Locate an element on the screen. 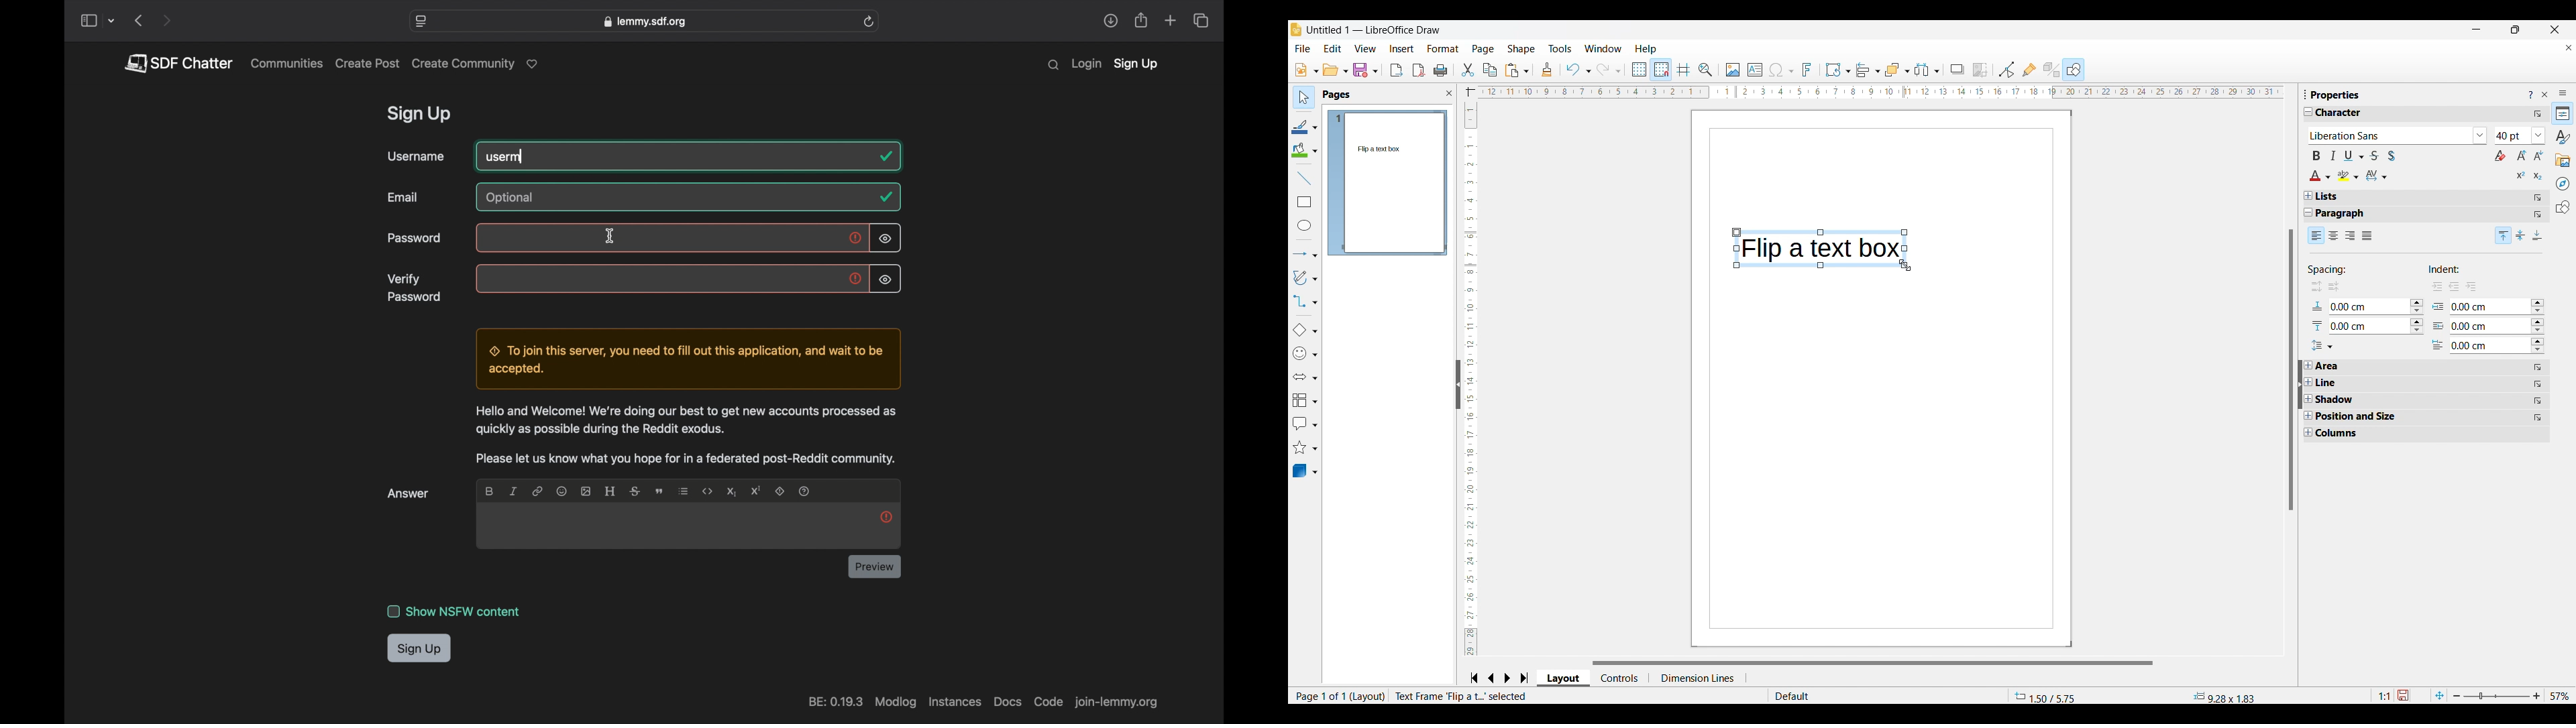 The image size is (2576, 728). Insert fontwork text is located at coordinates (1807, 70).